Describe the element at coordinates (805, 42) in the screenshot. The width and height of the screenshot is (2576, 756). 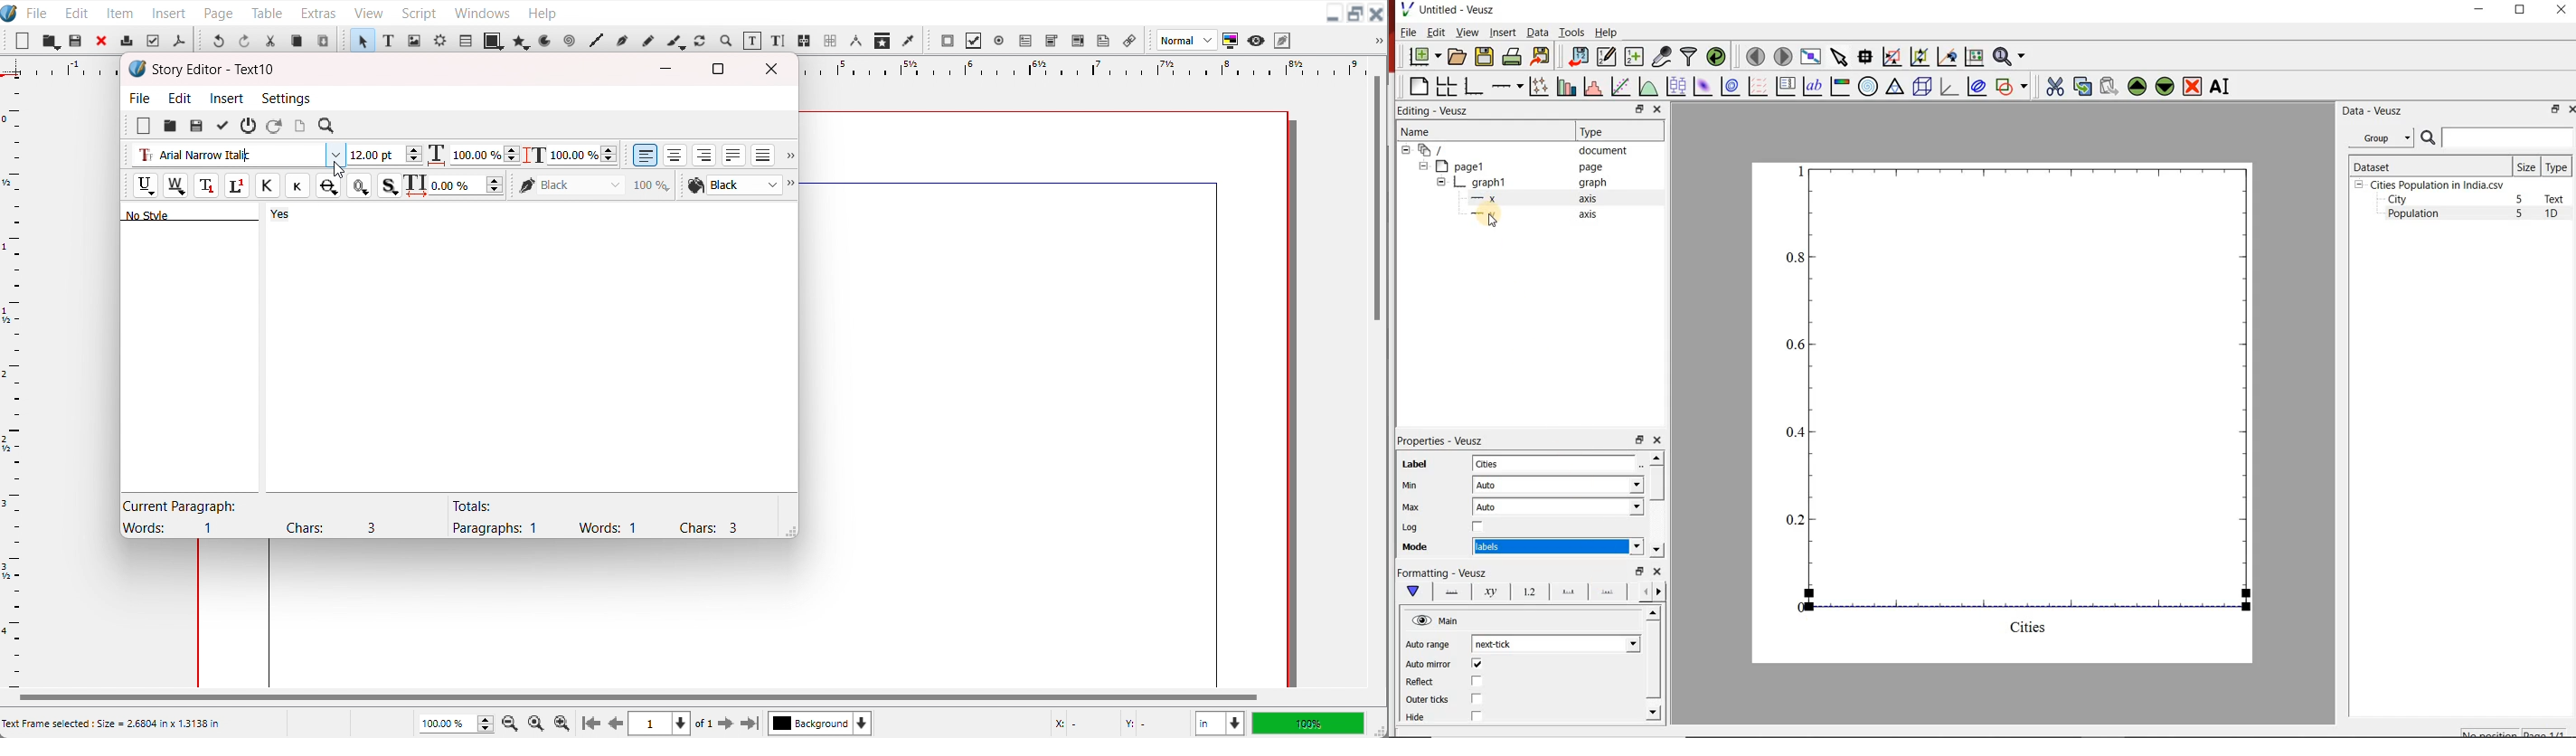
I see `Link text frame` at that location.